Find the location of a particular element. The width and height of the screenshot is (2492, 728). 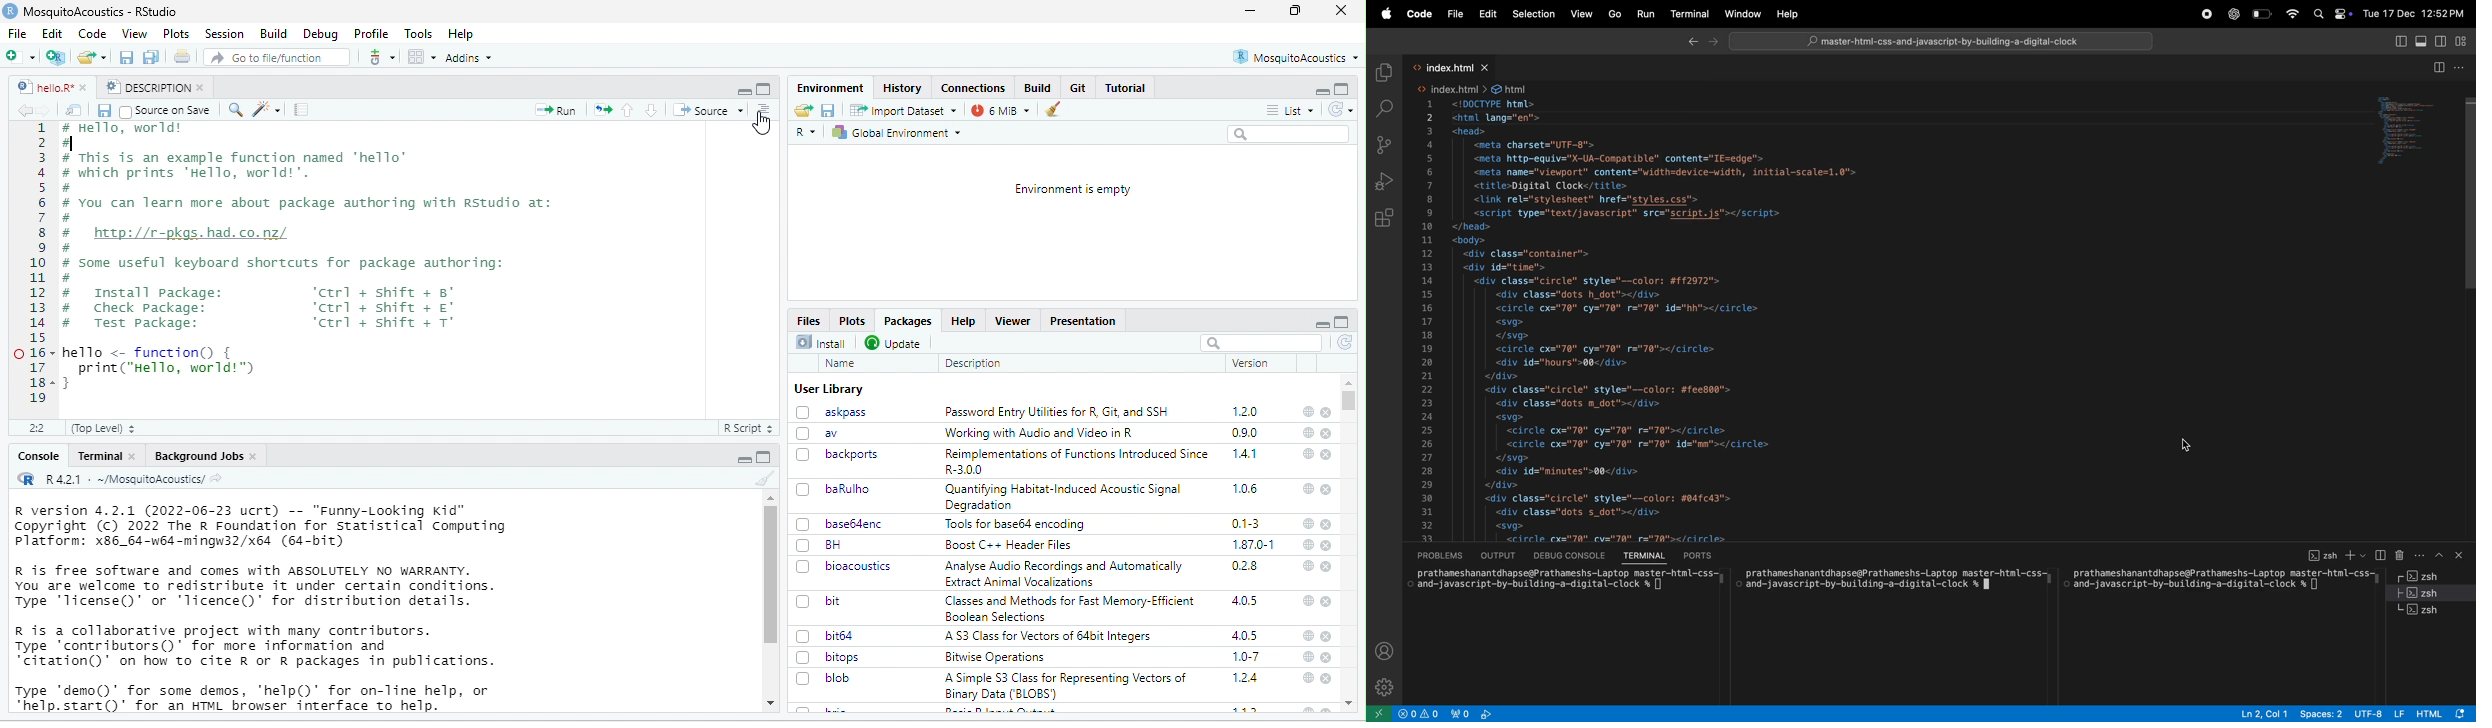

base64enc is located at coordinates (840, 524).